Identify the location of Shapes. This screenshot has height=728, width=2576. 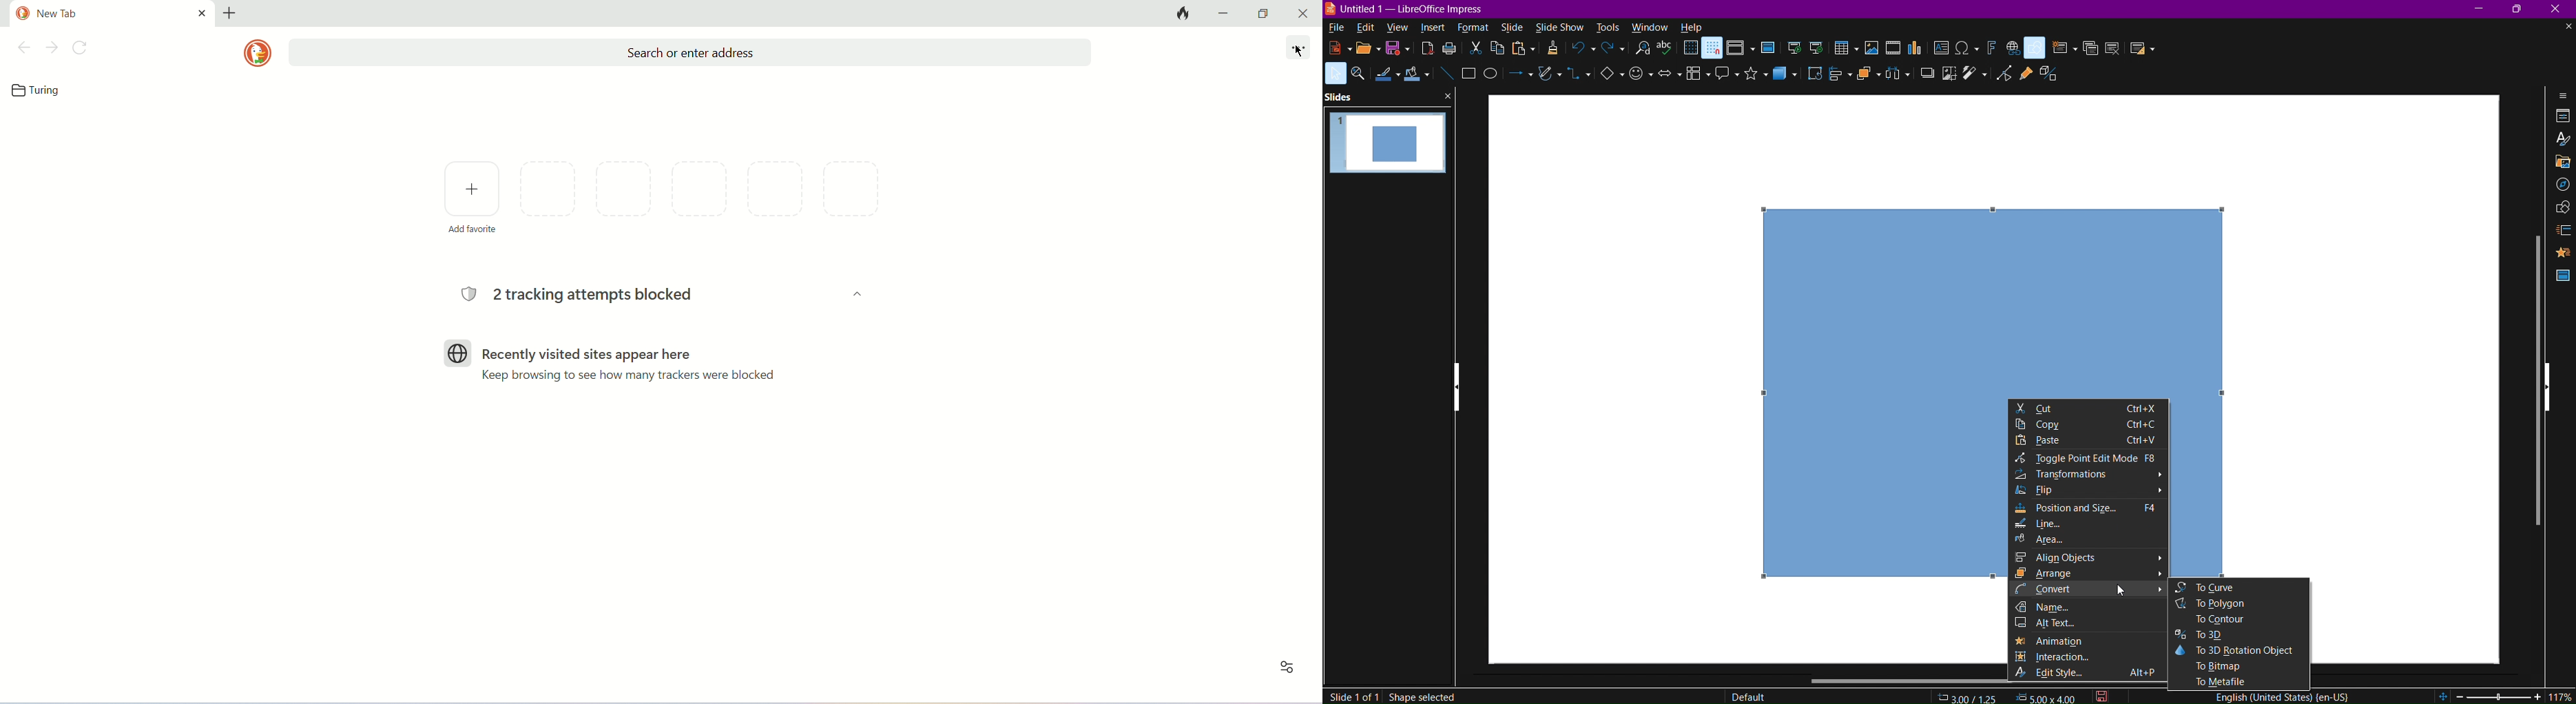
(2560, 208).